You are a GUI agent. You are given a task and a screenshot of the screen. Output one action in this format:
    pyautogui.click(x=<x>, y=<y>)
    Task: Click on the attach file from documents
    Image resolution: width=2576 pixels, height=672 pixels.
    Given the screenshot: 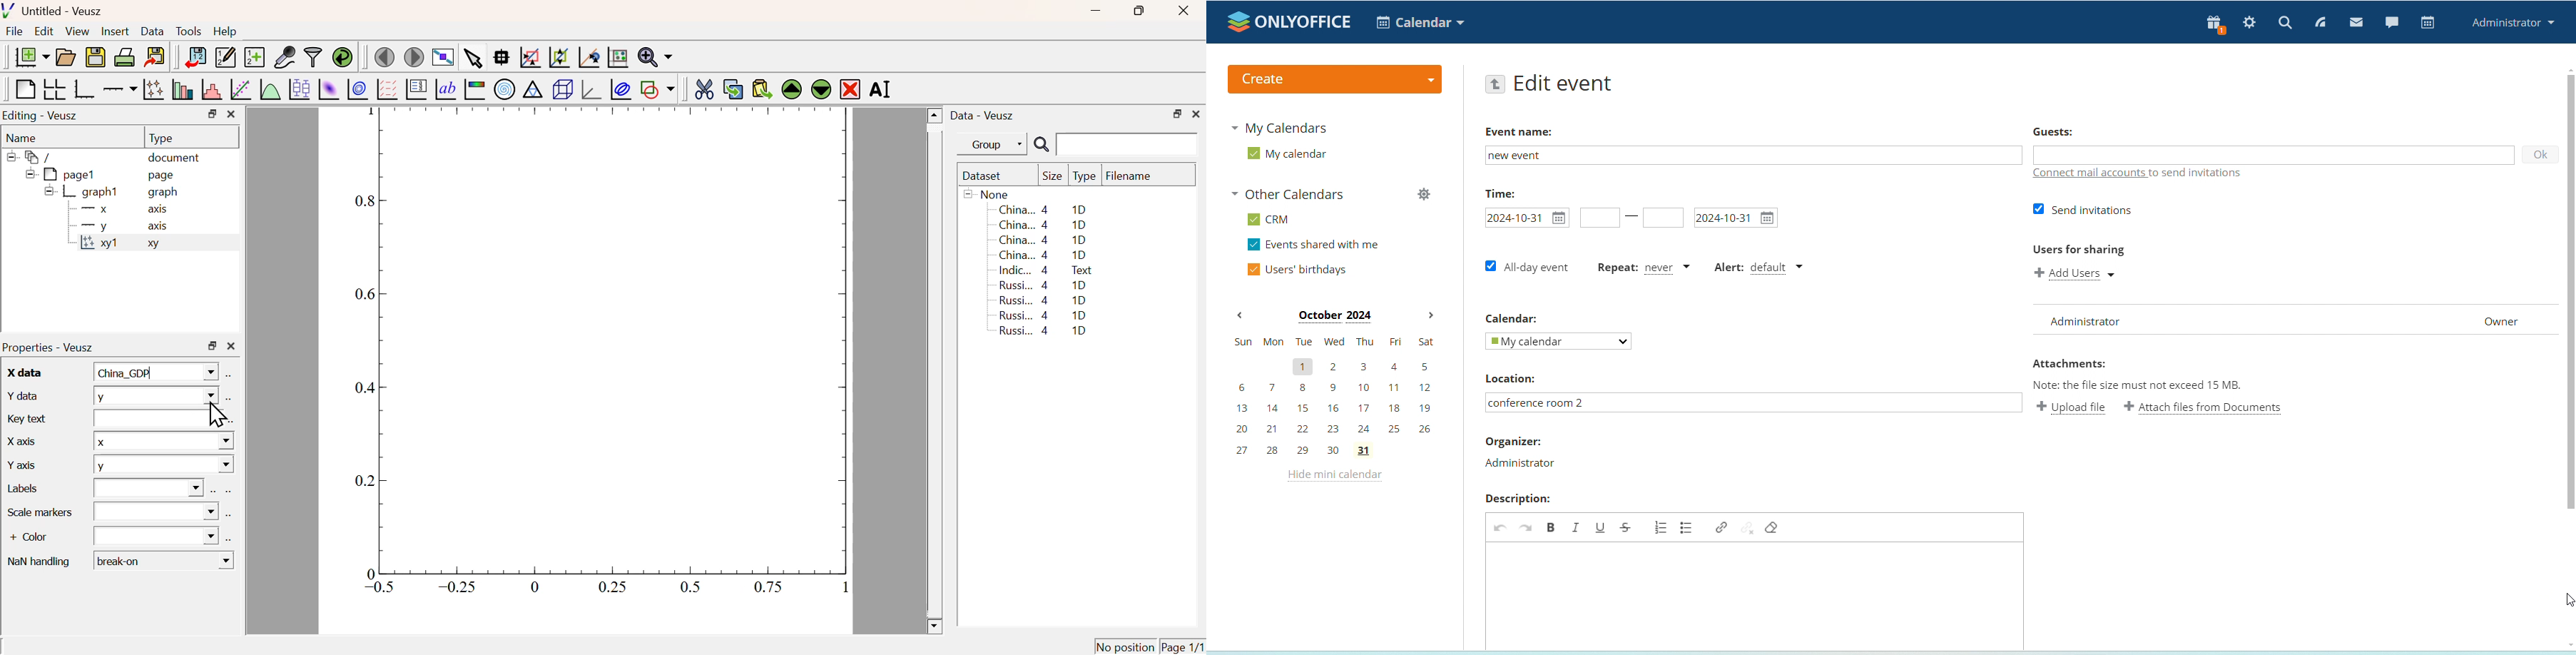 What is the action you would take?
    pyautogui.click(x=2204, y=407)
    